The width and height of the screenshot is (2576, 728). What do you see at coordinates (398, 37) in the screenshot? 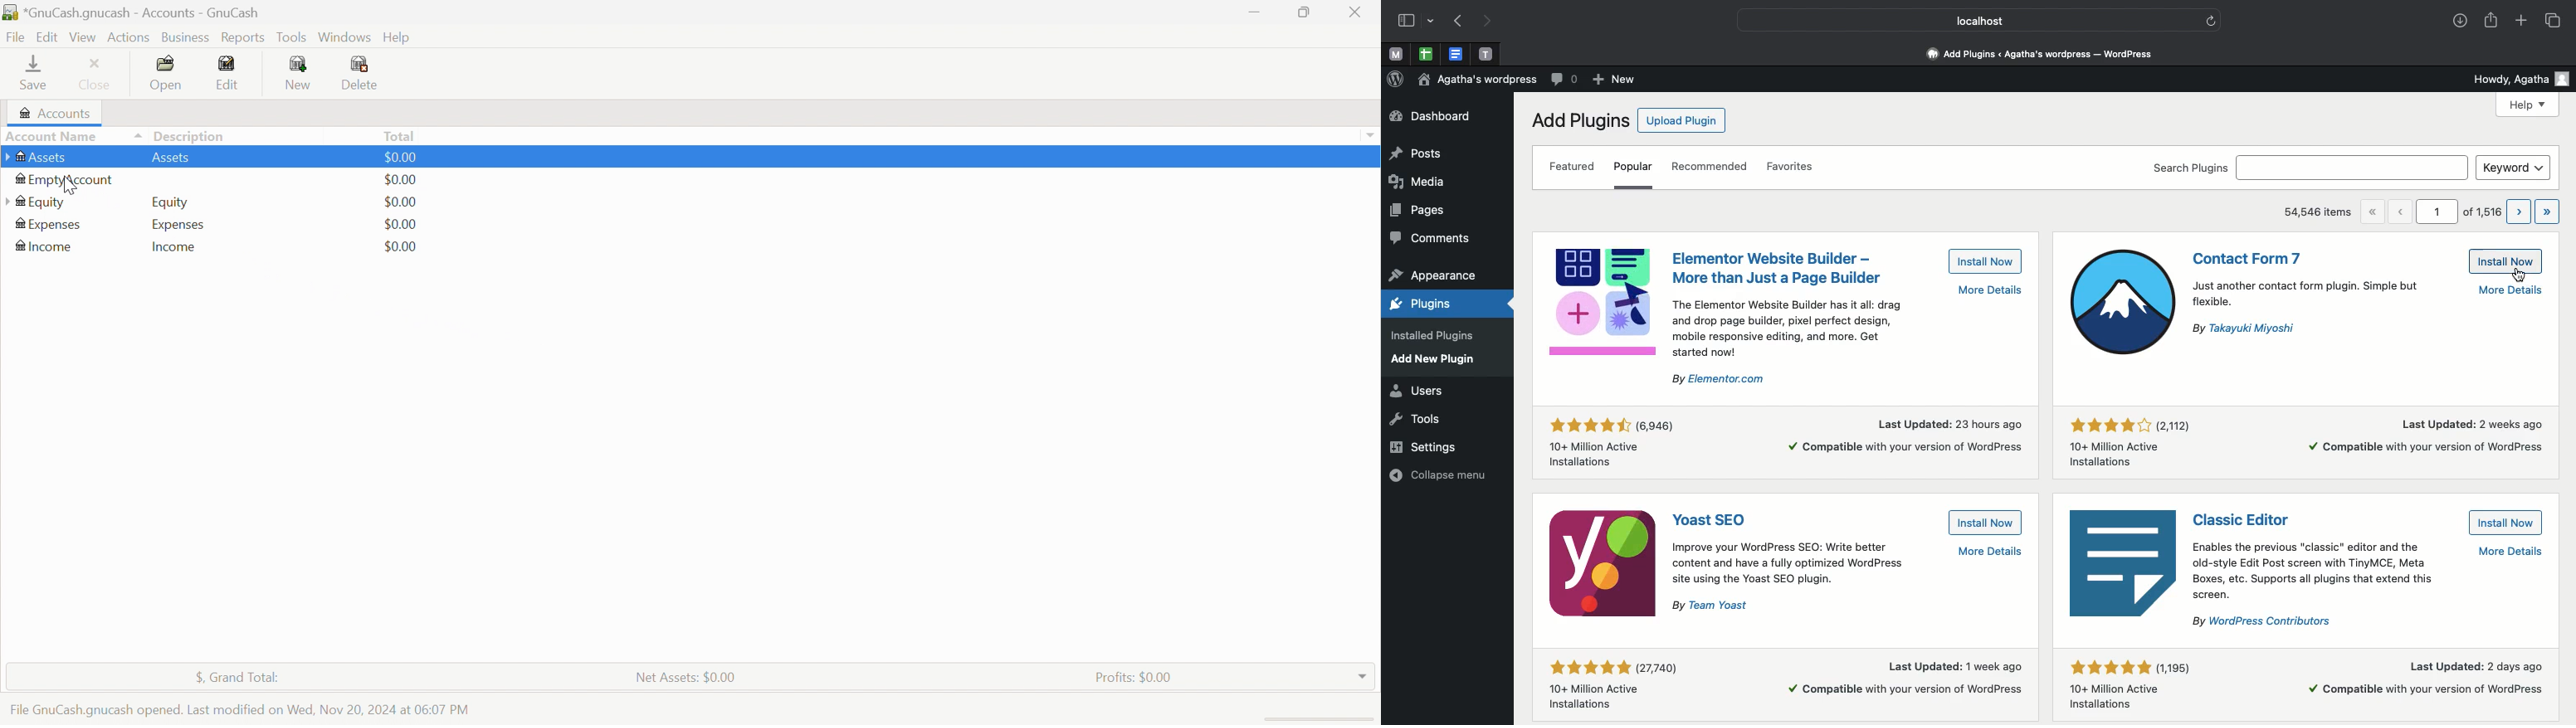
I see `Help` at bounding box center [398, 37].